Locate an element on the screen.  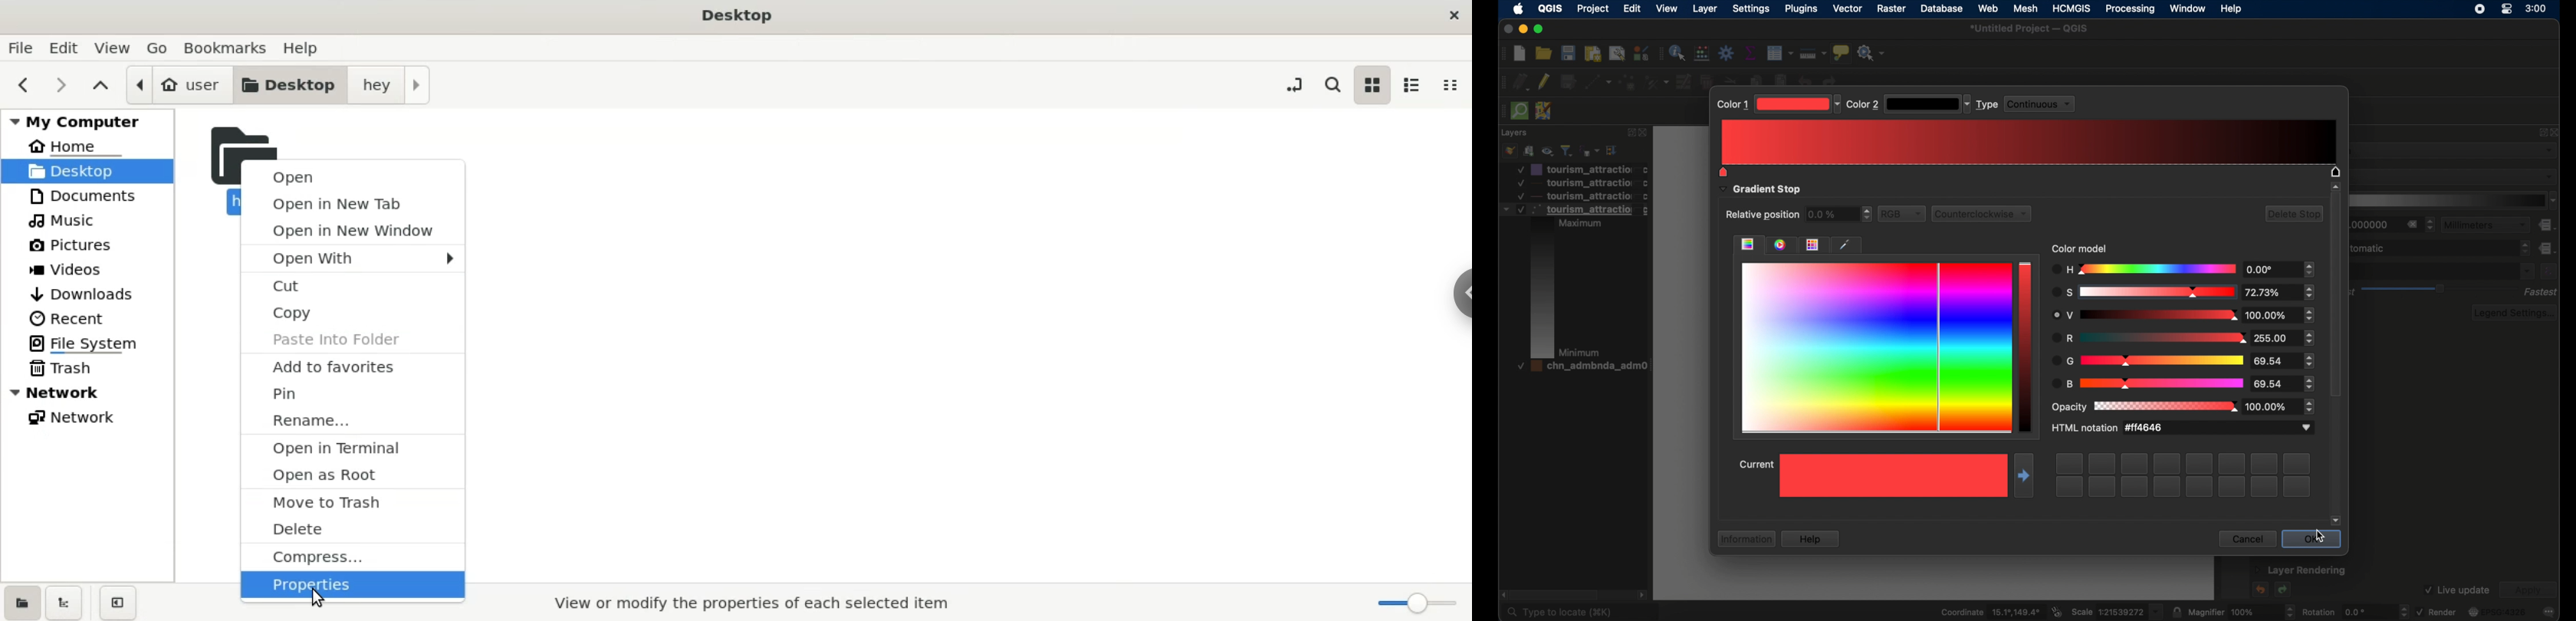
add point features is located at coordinates (1628, 81).